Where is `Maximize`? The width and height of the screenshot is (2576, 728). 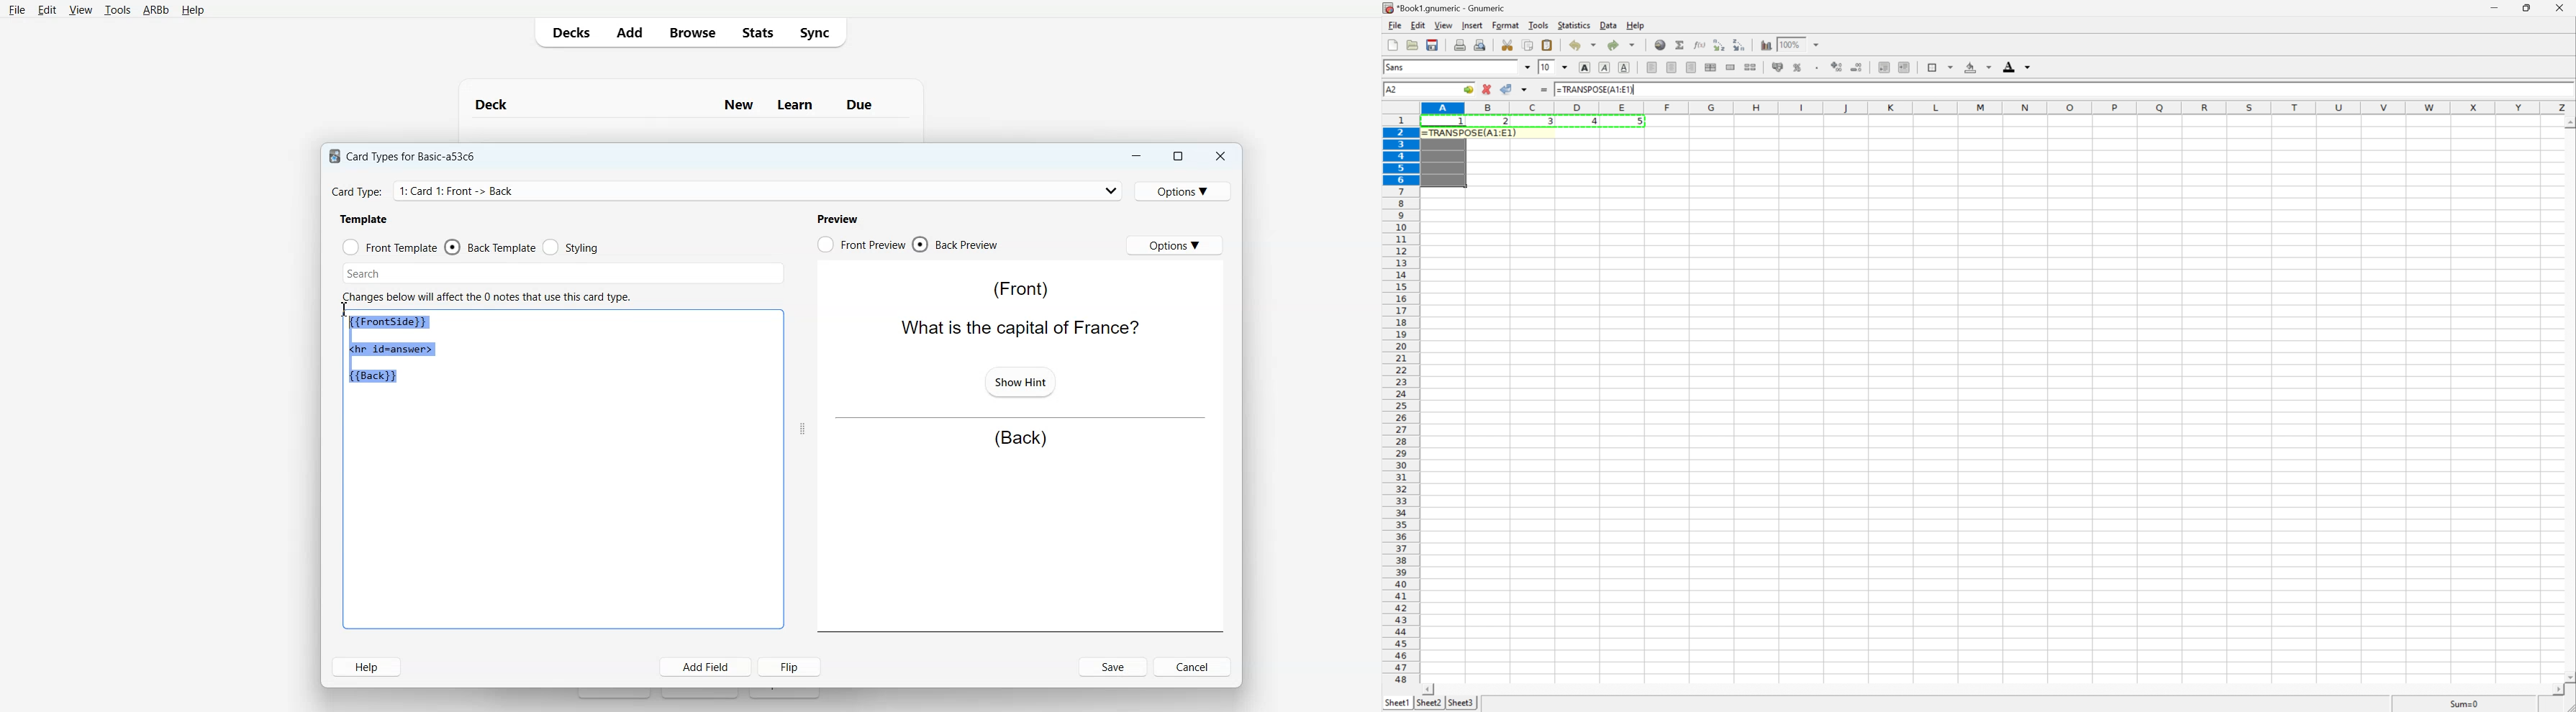 Maximize is located at coordinates (1176, 156).